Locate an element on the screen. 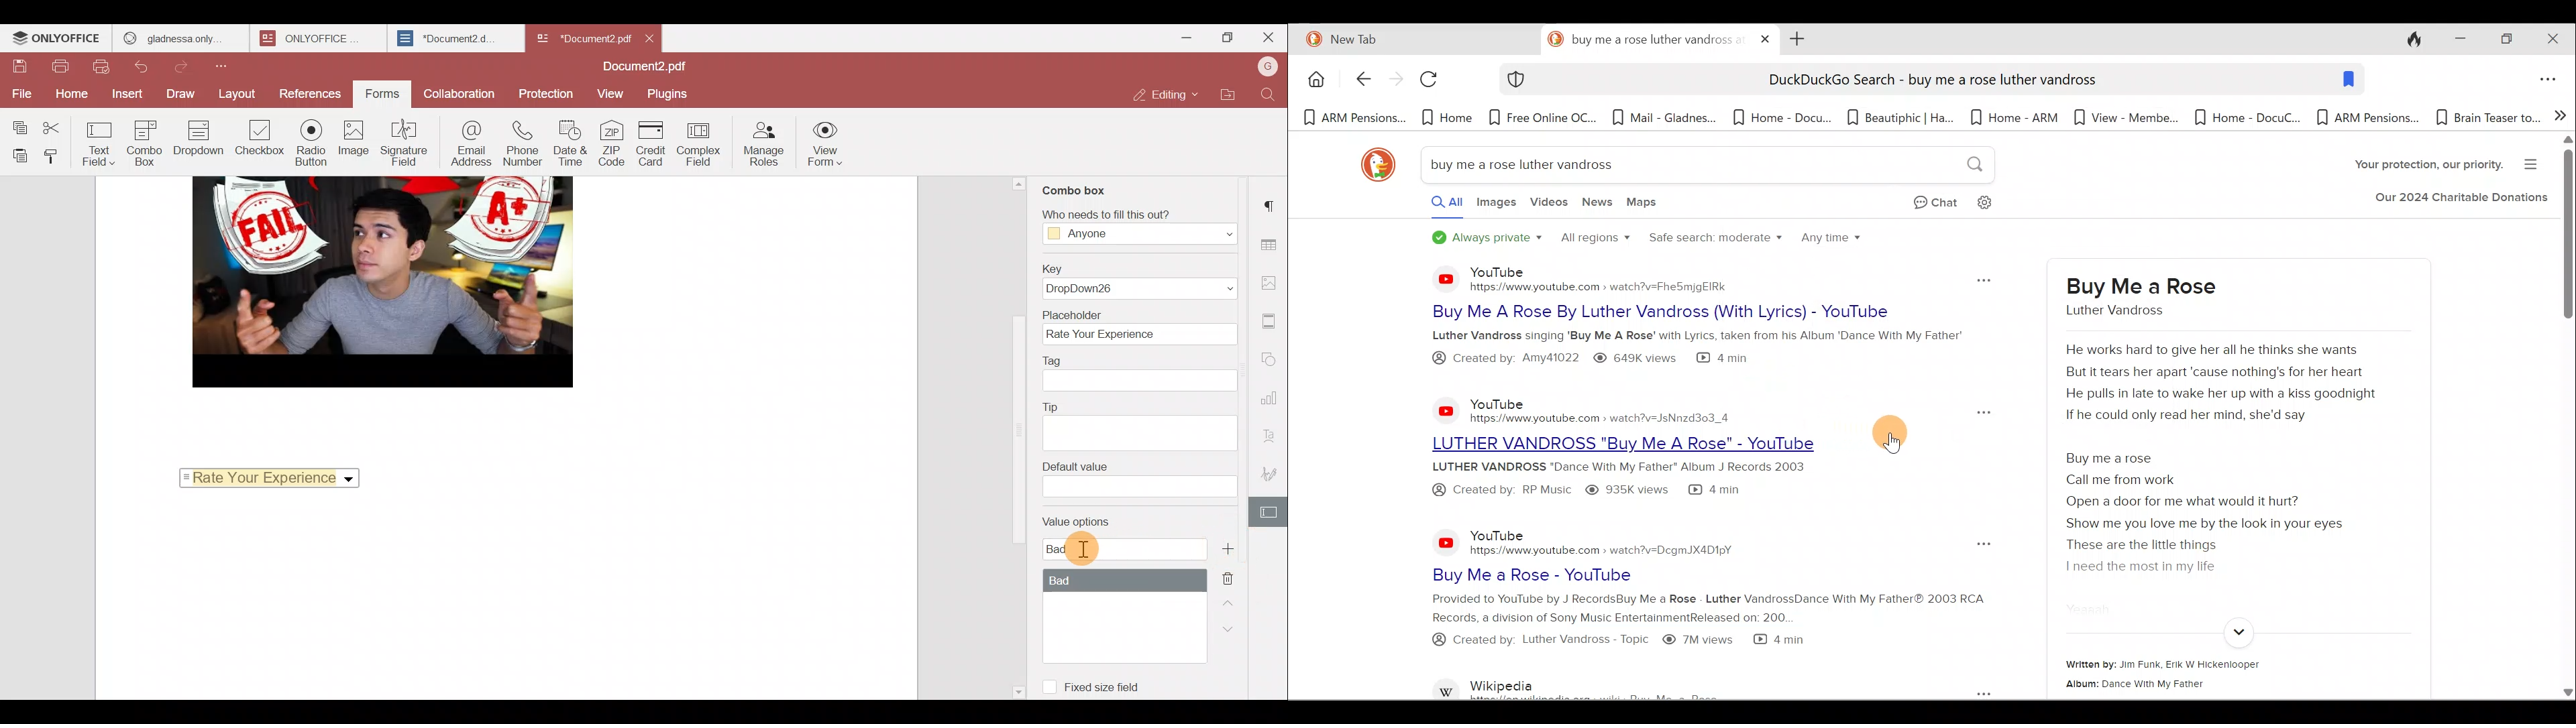  Value options is located at coordinates (1107, 581).